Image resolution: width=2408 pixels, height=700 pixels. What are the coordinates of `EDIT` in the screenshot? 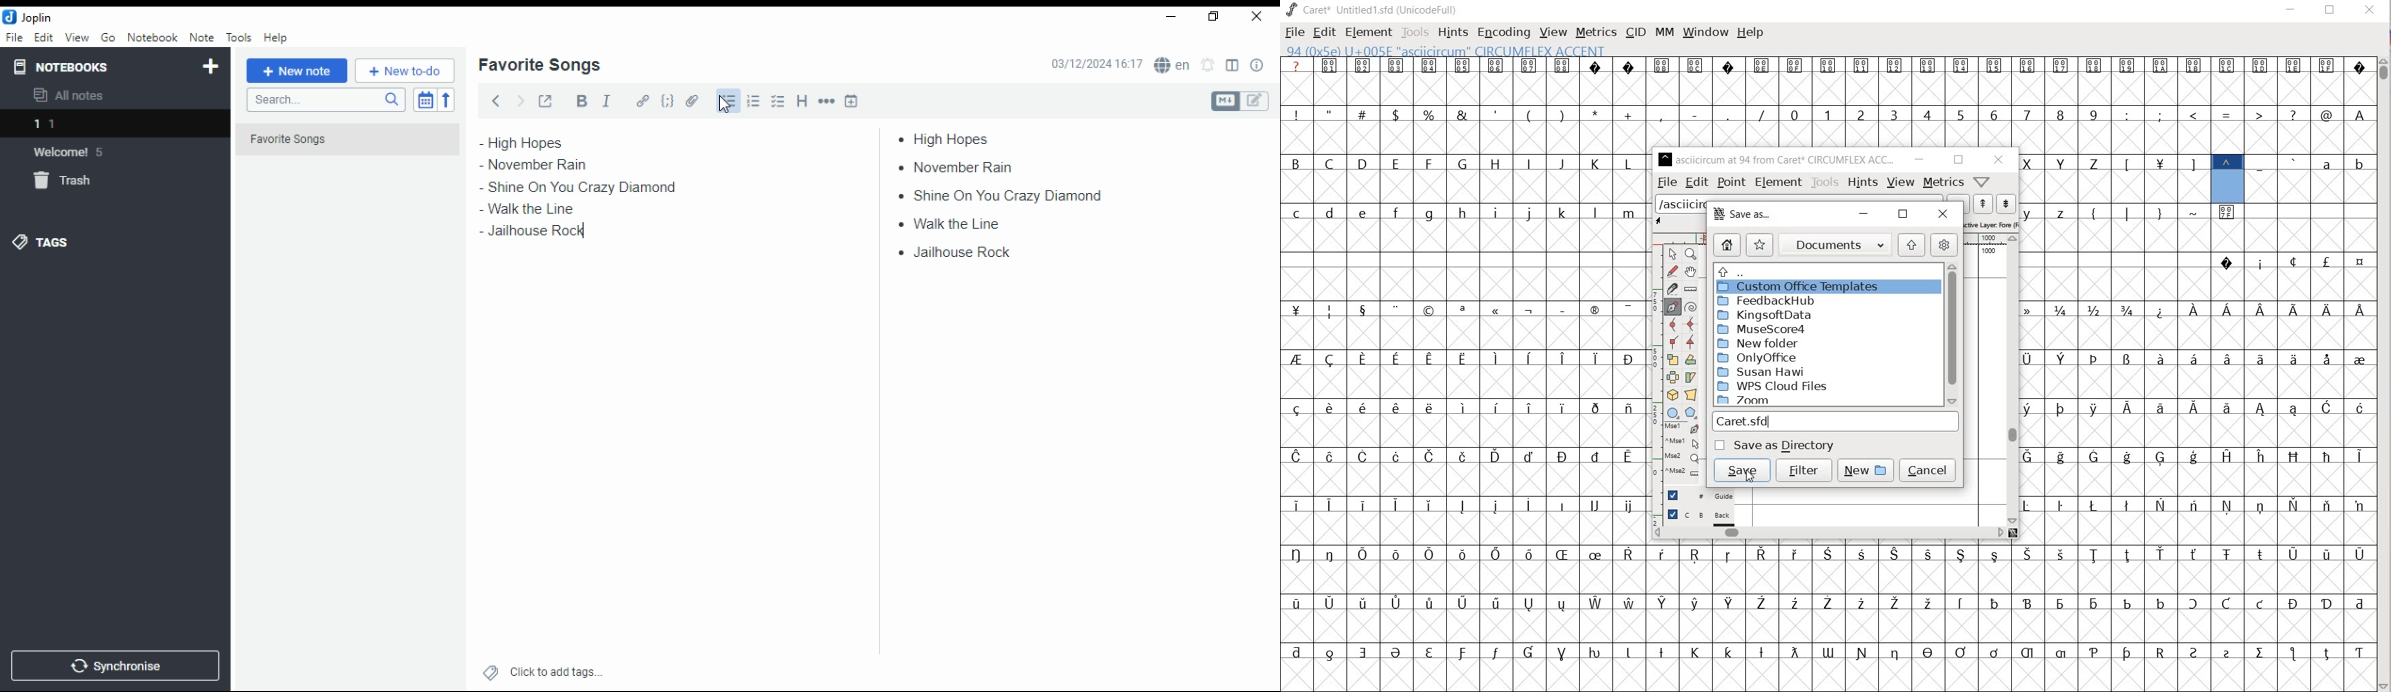 It's located at (1325, 33).